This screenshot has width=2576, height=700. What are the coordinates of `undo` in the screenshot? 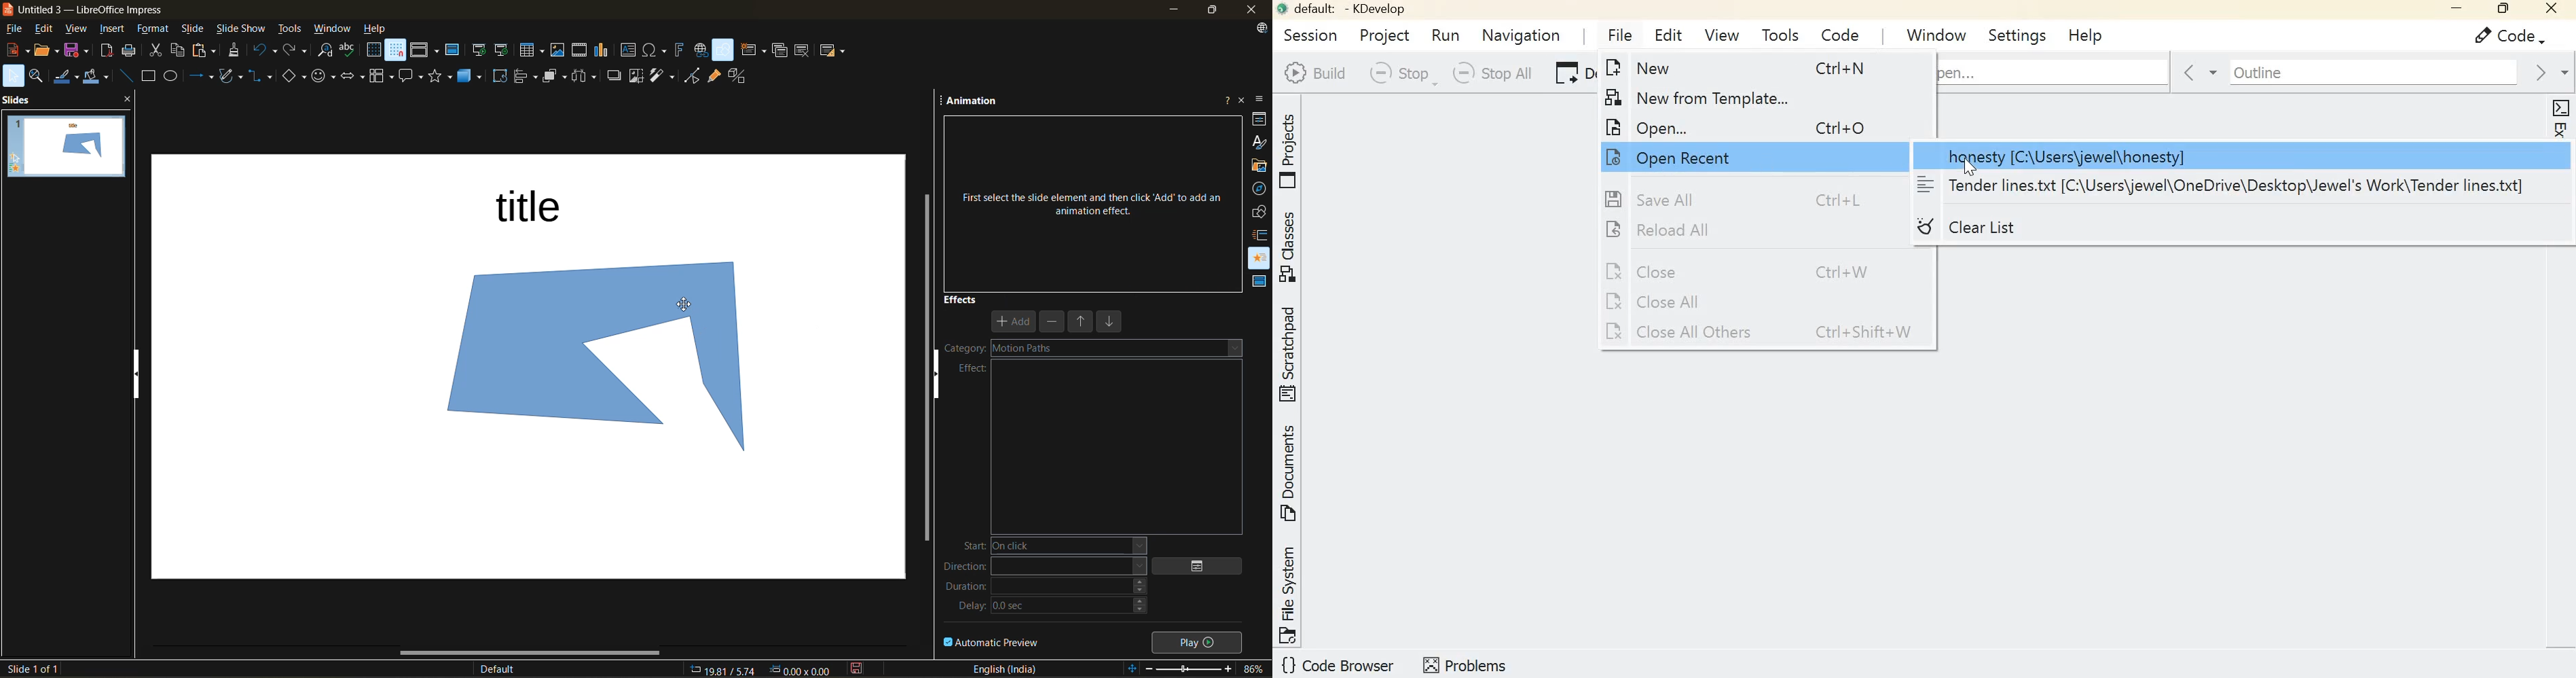 It's located at (265, 50).